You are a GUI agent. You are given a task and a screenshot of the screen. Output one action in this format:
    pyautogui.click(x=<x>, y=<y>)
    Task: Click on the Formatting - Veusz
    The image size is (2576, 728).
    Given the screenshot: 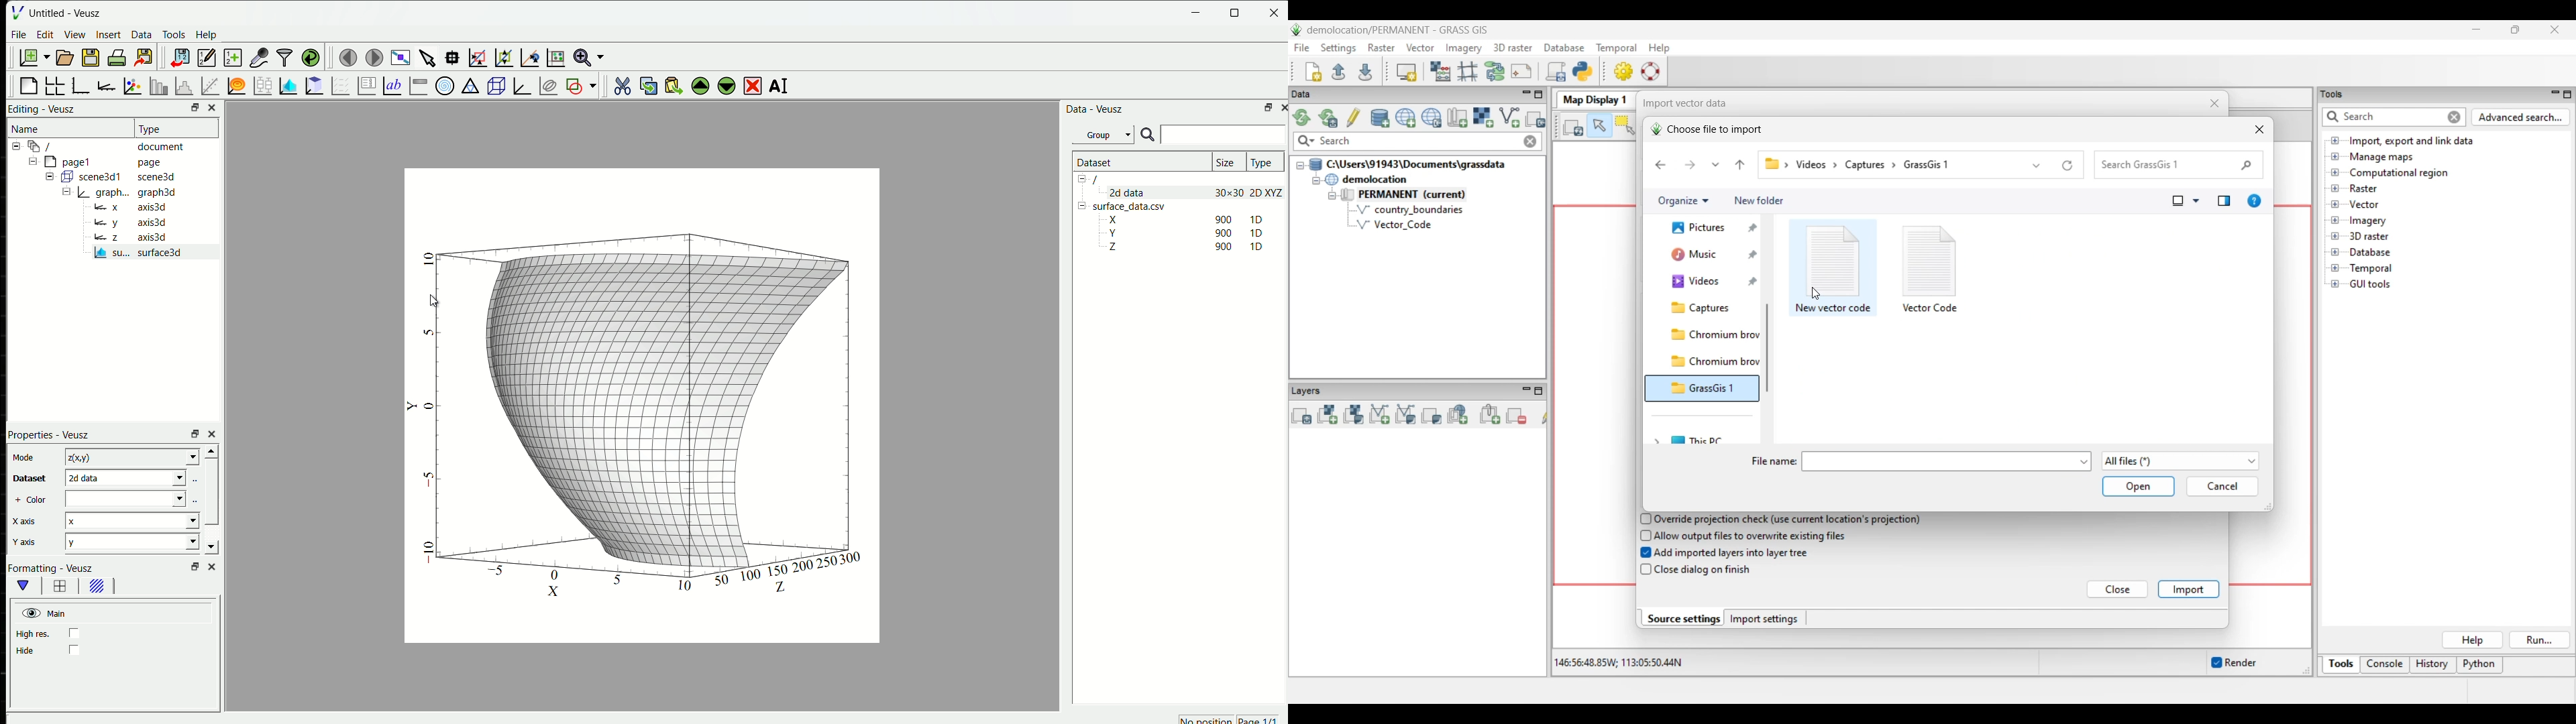 What is the action you would take?
    pyautogui.click(x=50, y=568)
    